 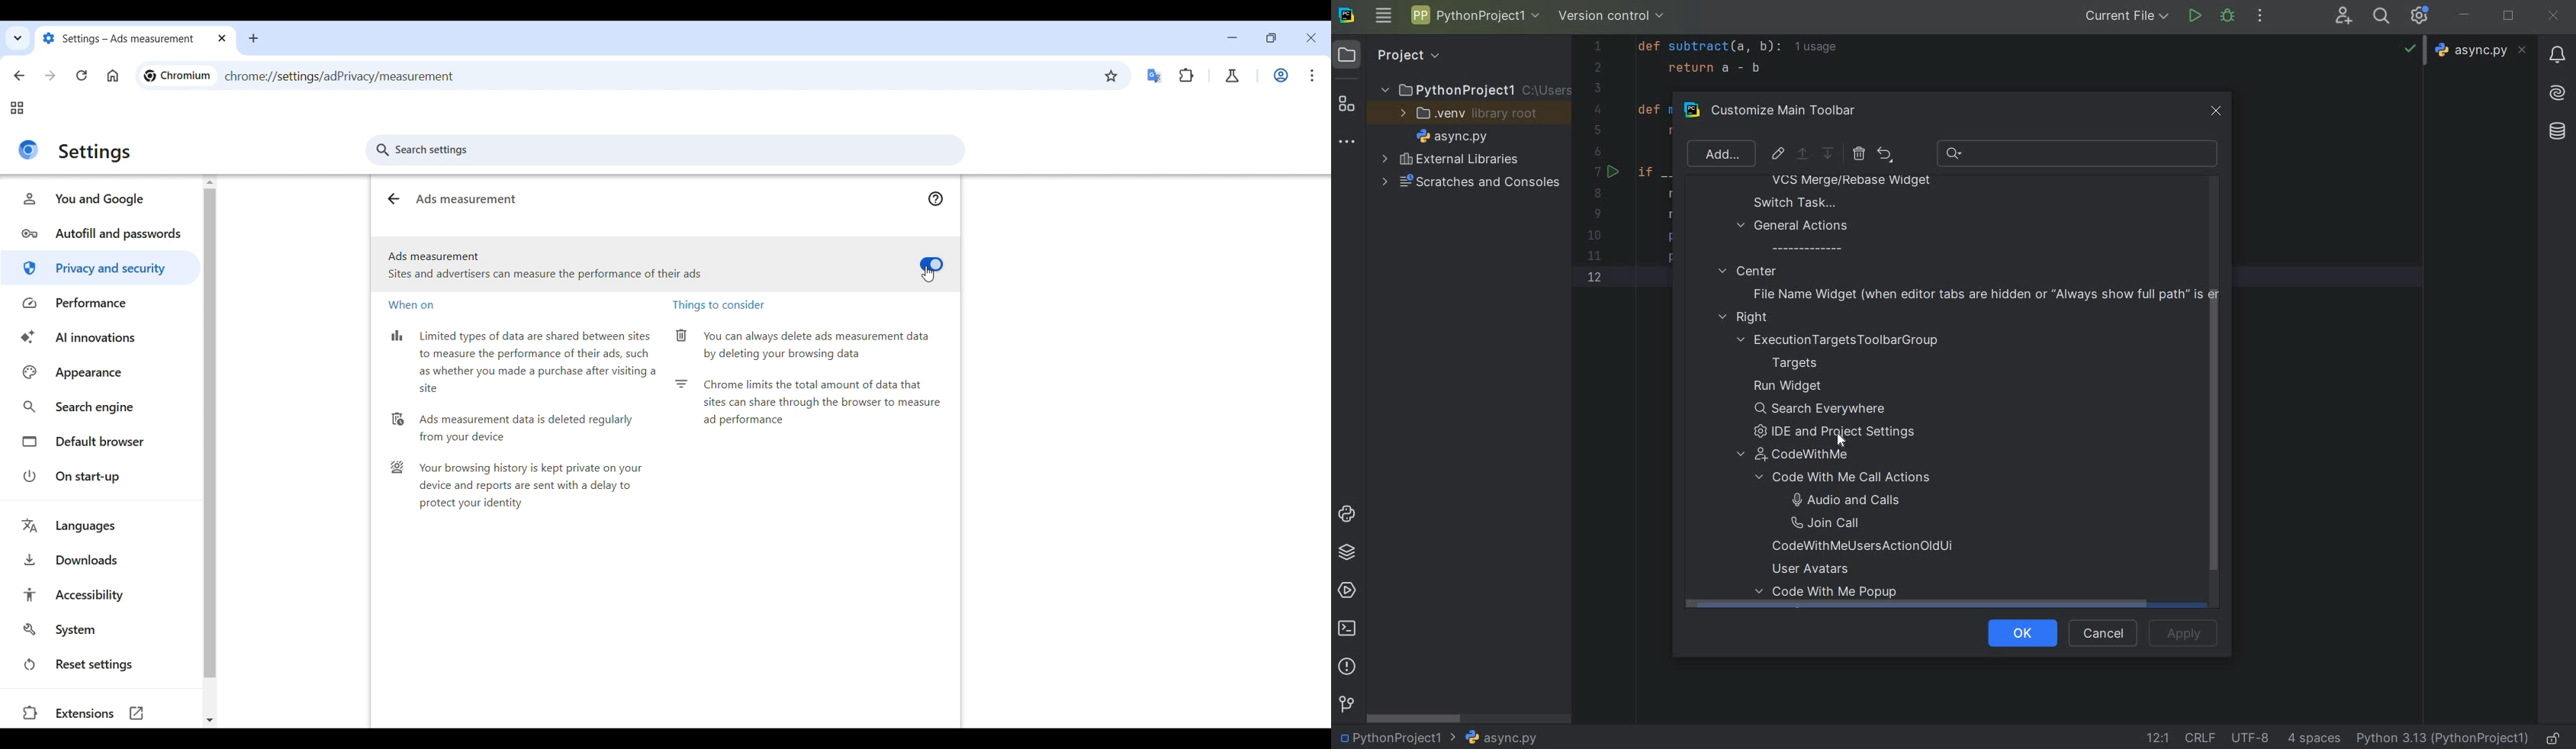 What do you see at coordinates (1346, 704) in the screenshot?
I see `VERSION CONTROL` at bounding box center [1346, 704].